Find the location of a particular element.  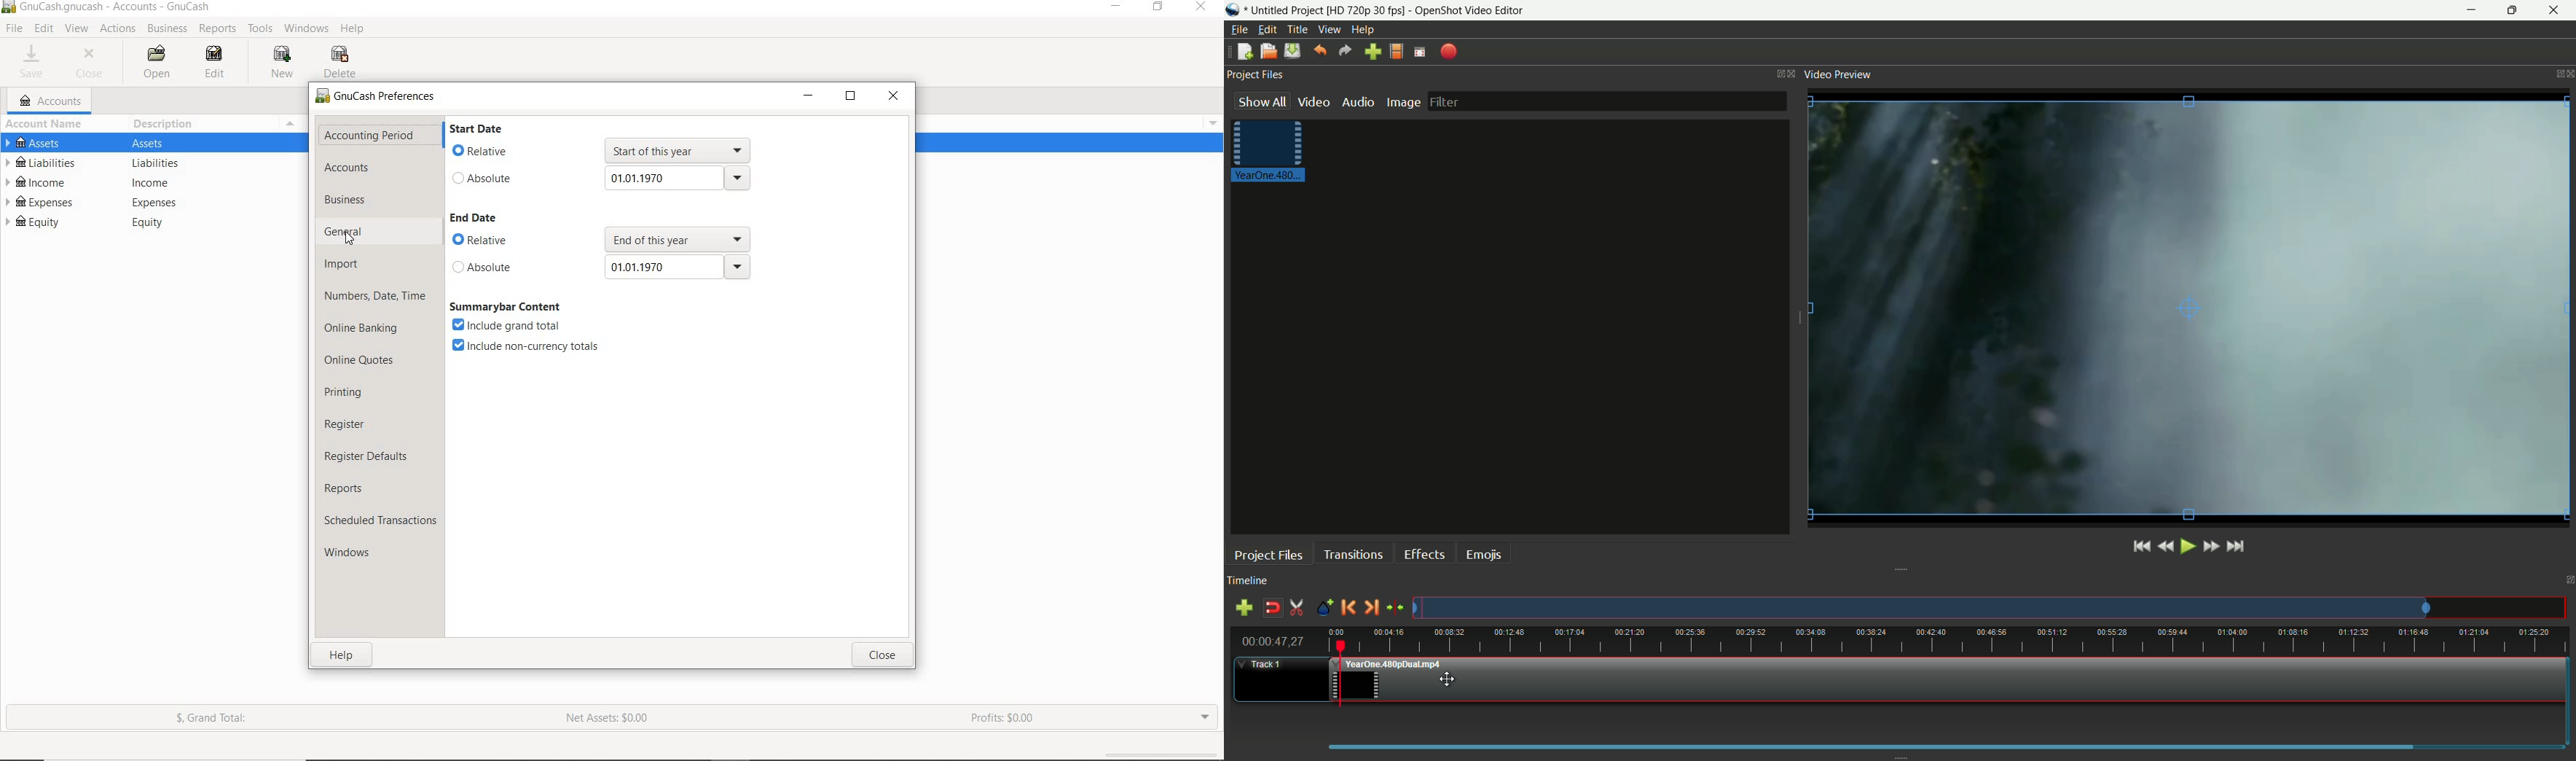

HELP is located at coordinates (337, 657).